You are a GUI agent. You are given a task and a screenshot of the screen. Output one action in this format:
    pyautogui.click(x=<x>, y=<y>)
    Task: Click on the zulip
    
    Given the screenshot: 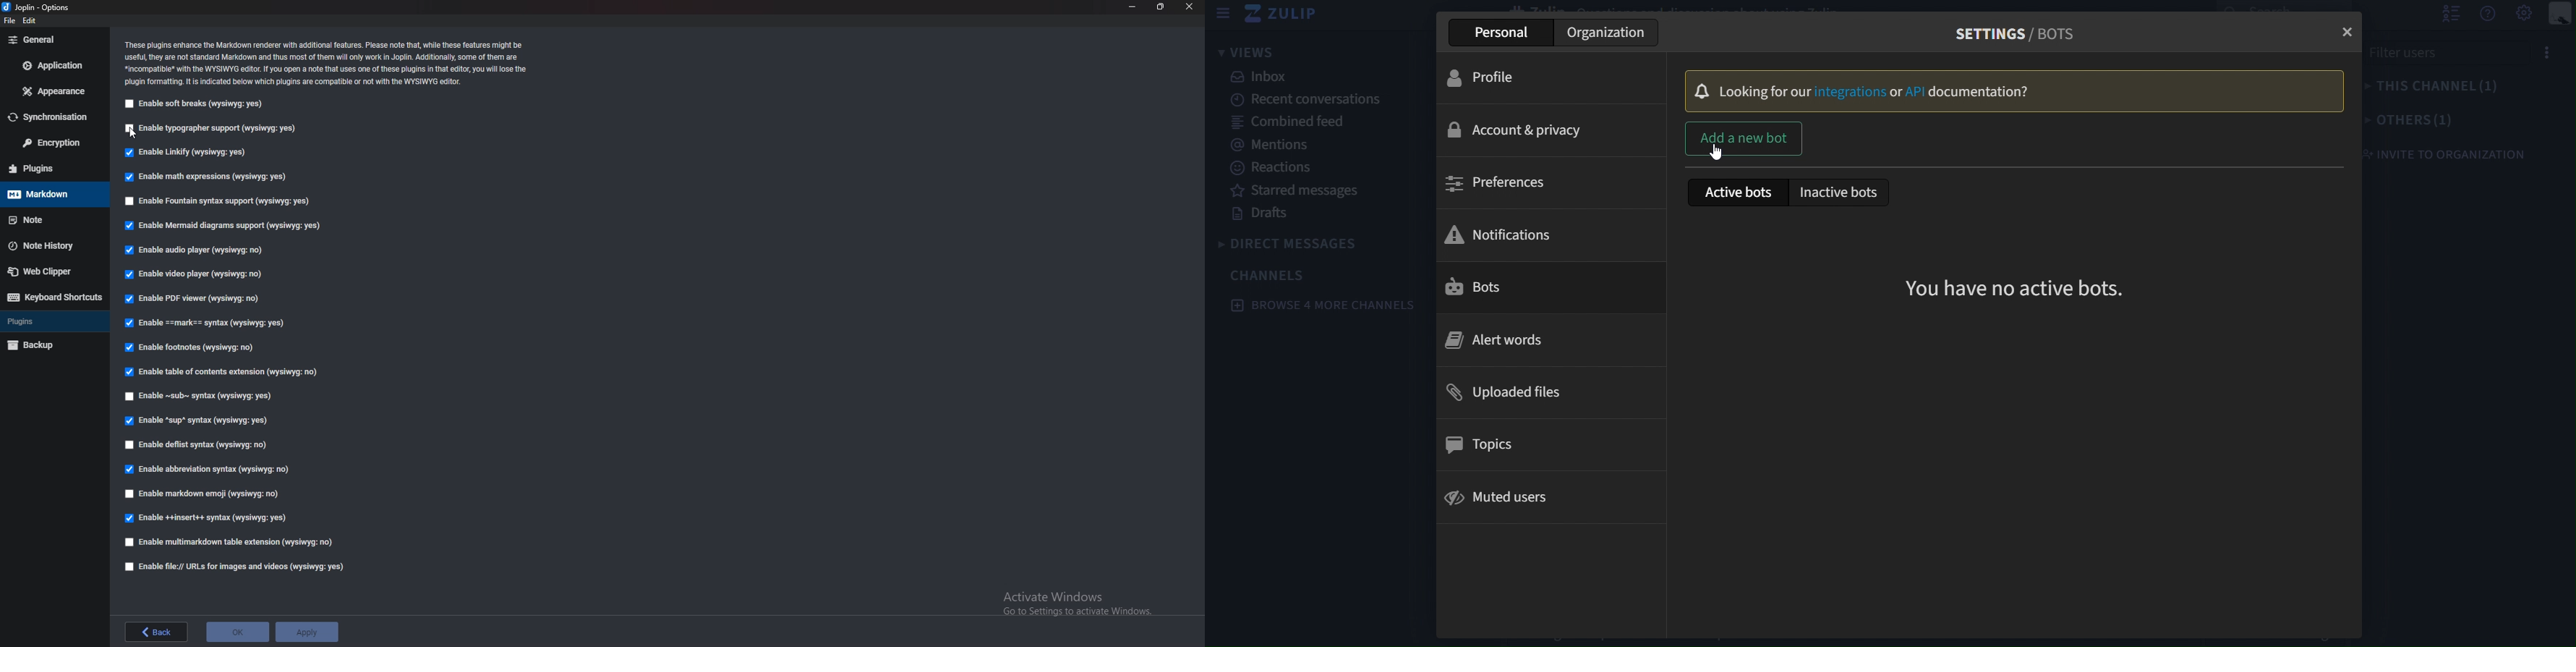 What is the action you would take?
    pyautogui.click(x=1287, y=14)
    